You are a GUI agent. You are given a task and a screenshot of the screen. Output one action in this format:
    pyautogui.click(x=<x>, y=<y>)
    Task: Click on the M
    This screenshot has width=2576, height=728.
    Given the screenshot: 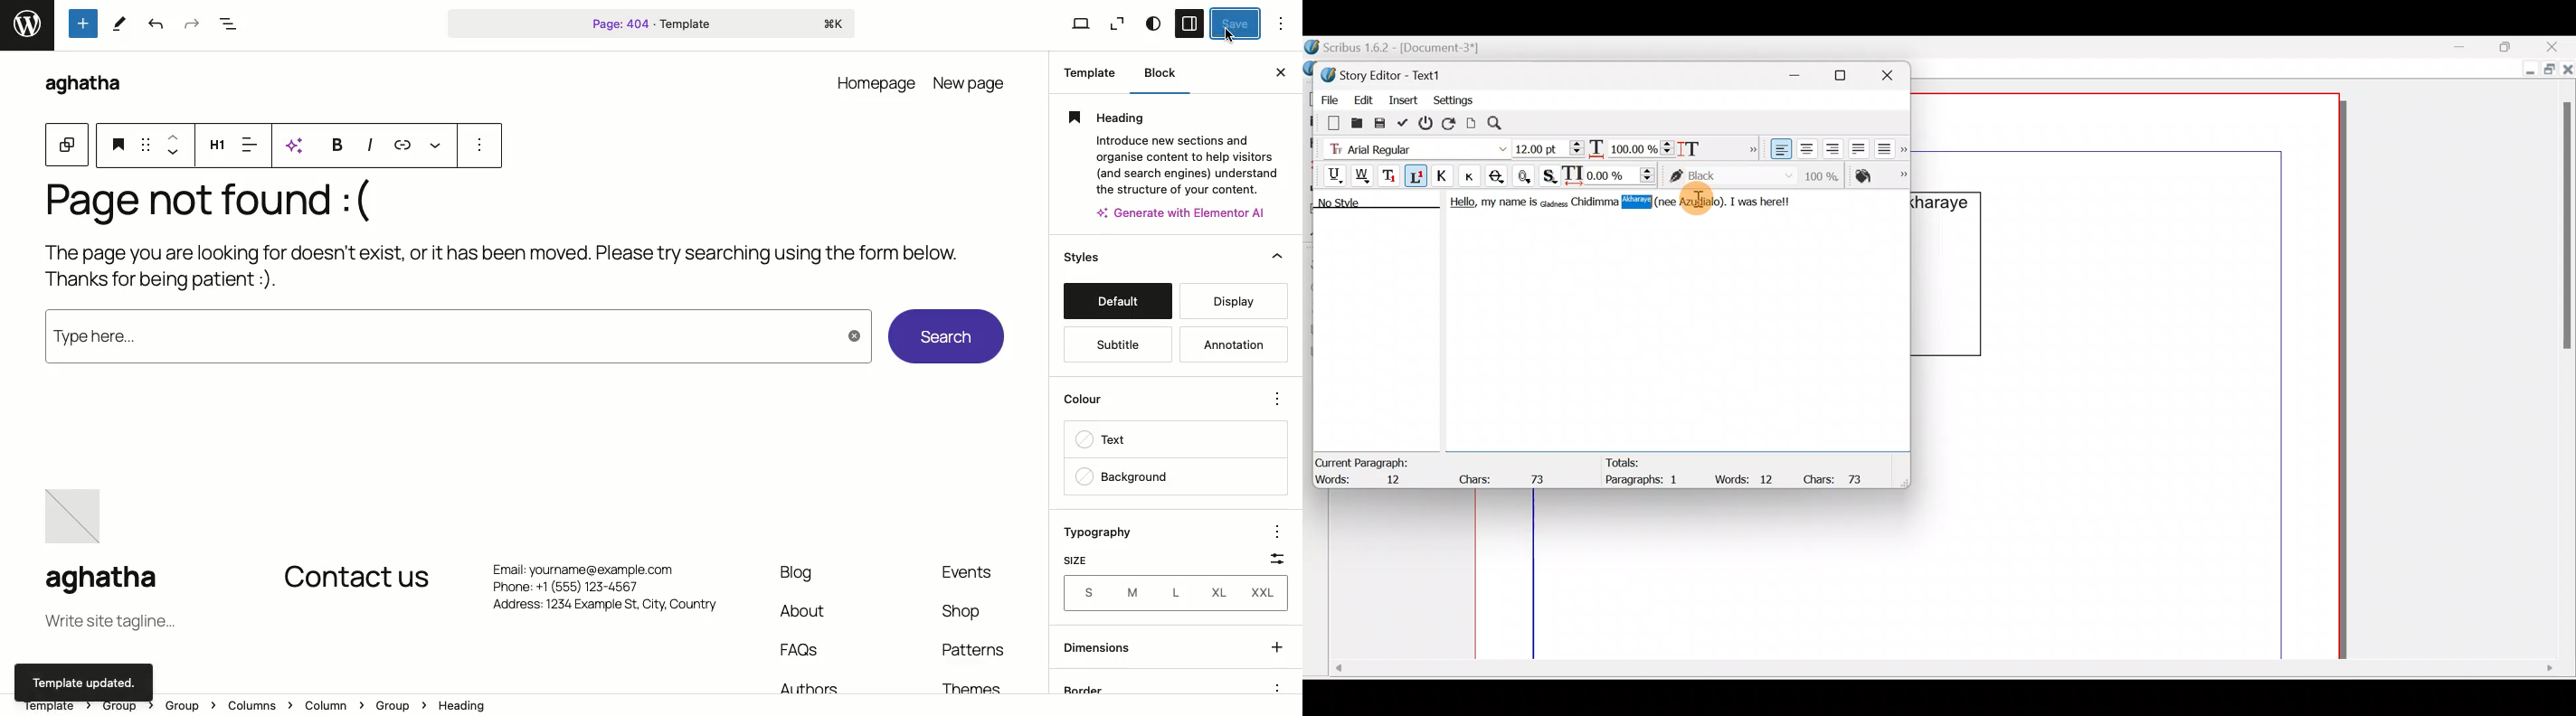 What is the action you would take?
    pyautogui.click(x=1129, y=592)
    